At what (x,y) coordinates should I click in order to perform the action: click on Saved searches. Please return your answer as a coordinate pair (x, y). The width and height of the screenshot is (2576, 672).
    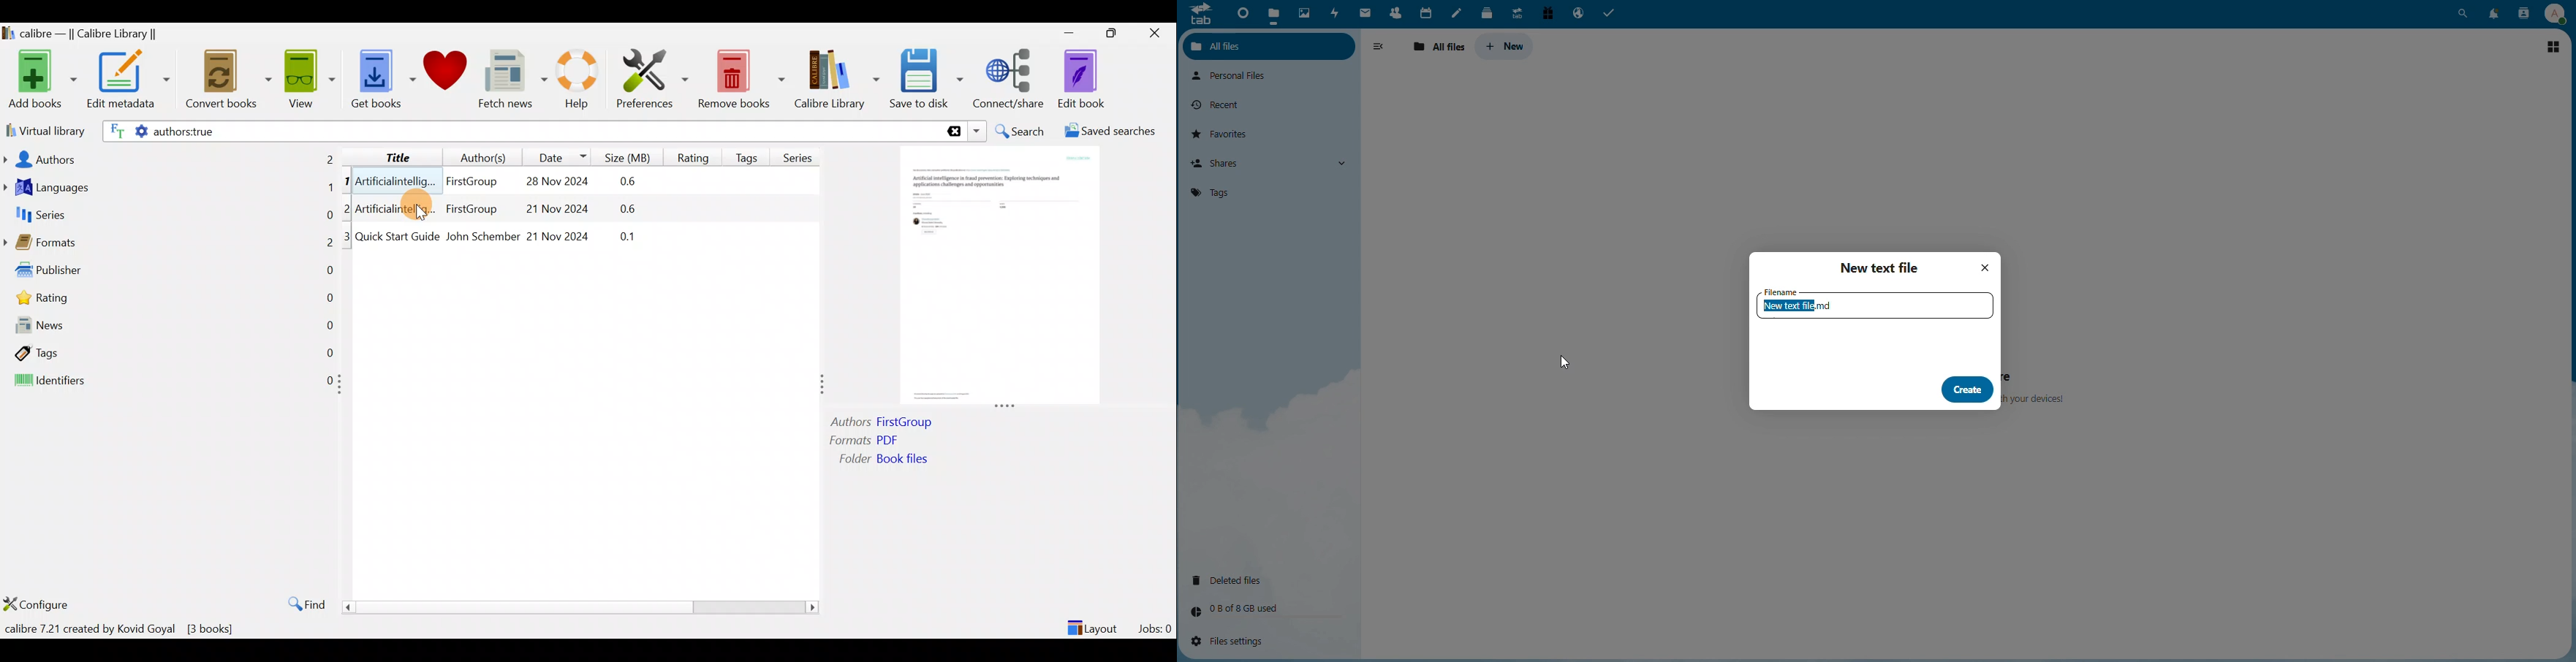
    Looking at the image, I should click on (1114, 132).